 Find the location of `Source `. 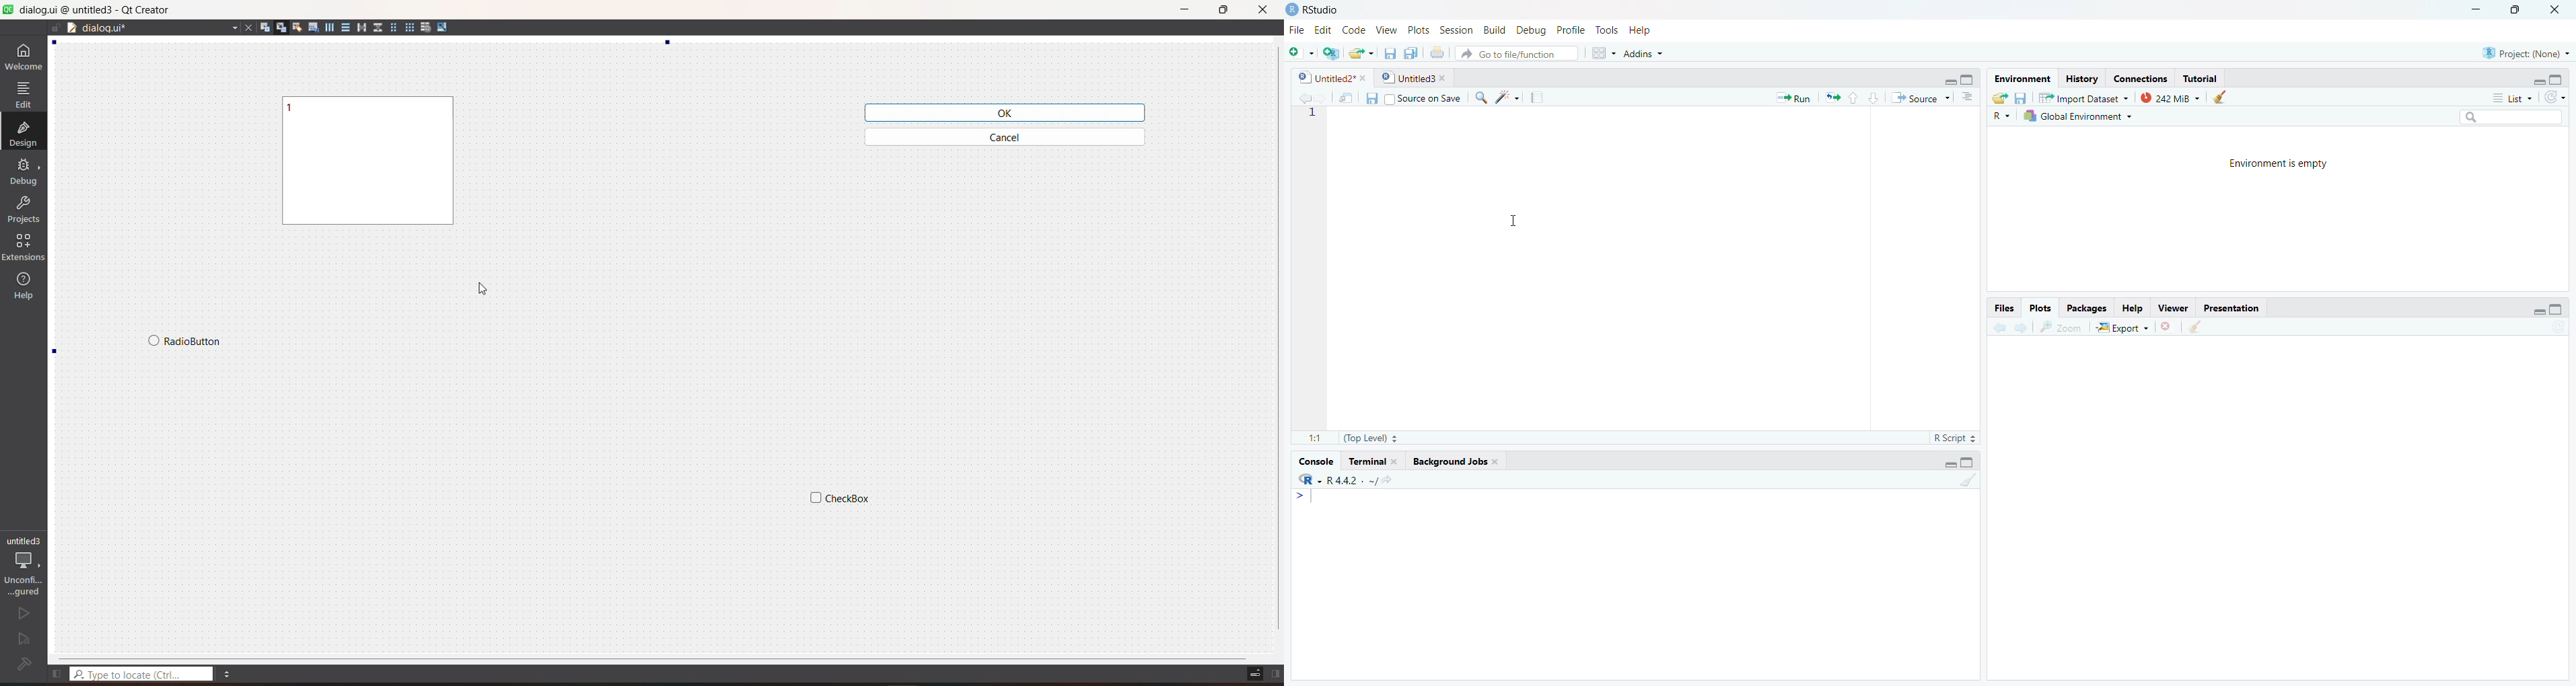

Source  is located at coordinates (1922, 98).